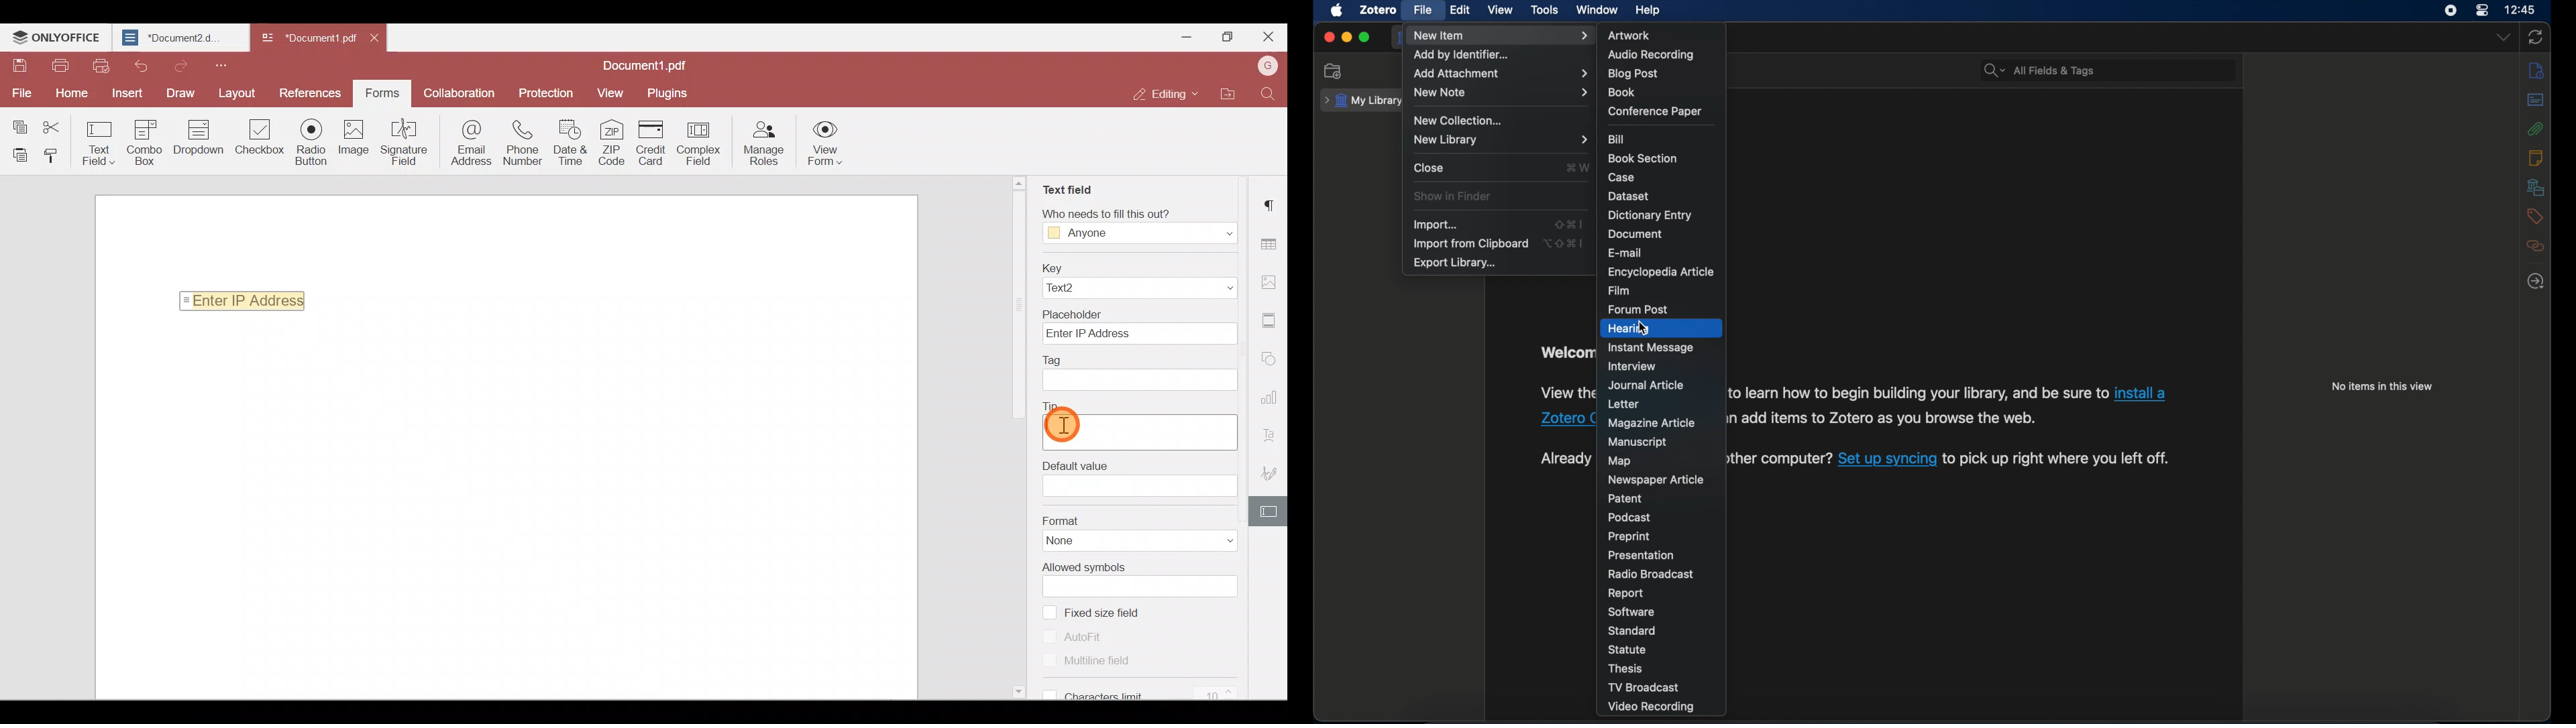 This screenshot has height=728, width=2576. Describe the element at coordinates (1460, 55) in the screenshot. I see `add by identifier` at that location.